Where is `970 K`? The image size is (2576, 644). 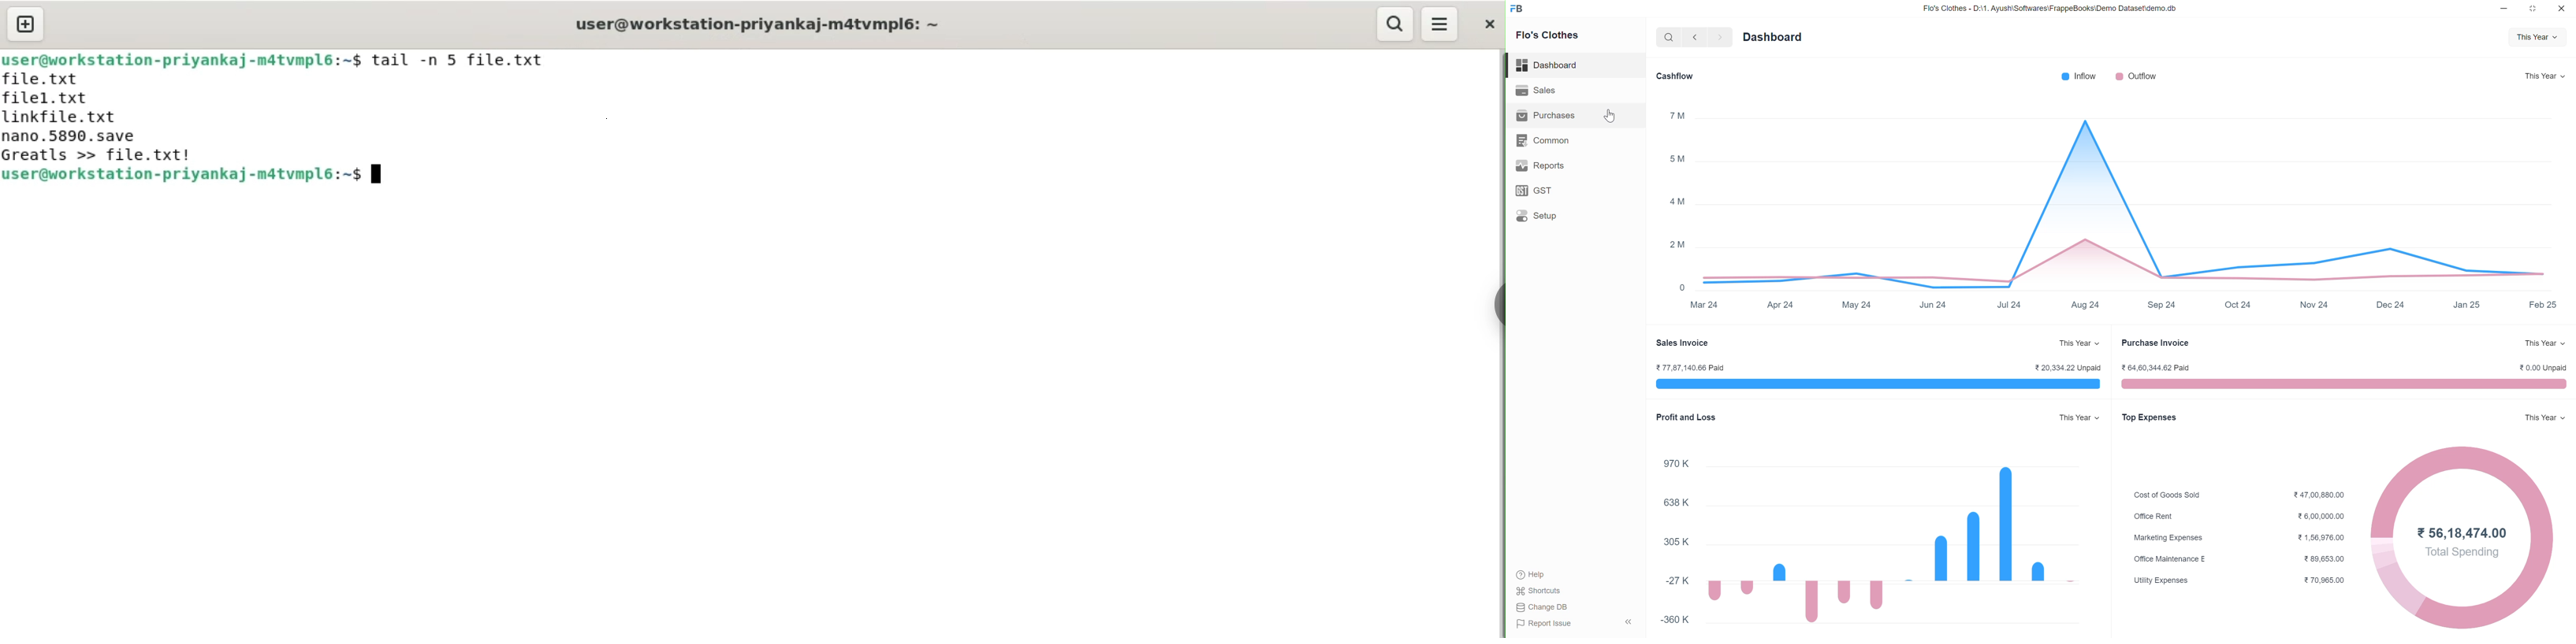
970 K is located at coordinates (1676, 463).